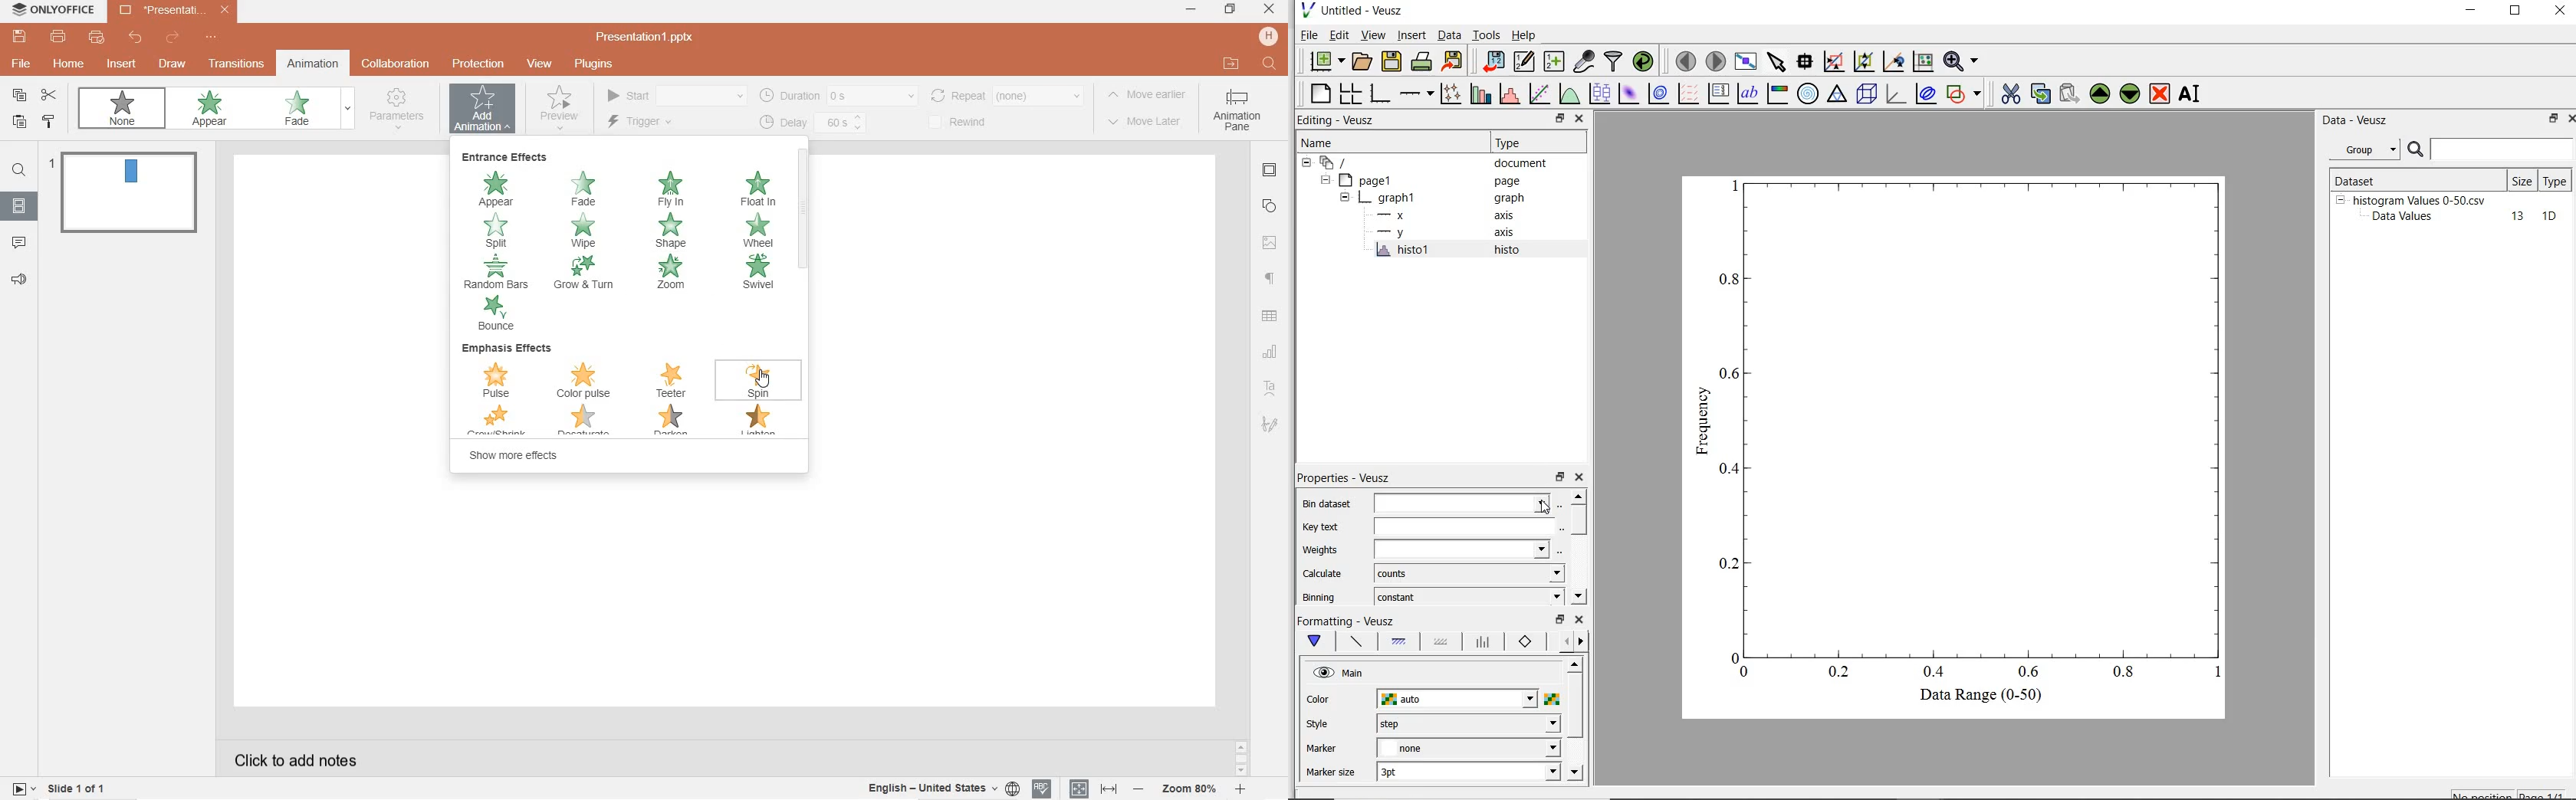 This screenshot has height=812, width=2576. What do you see at coordinates (498, 382) in the screenshot?
I see `pulse` at bounding box center [498, 382].